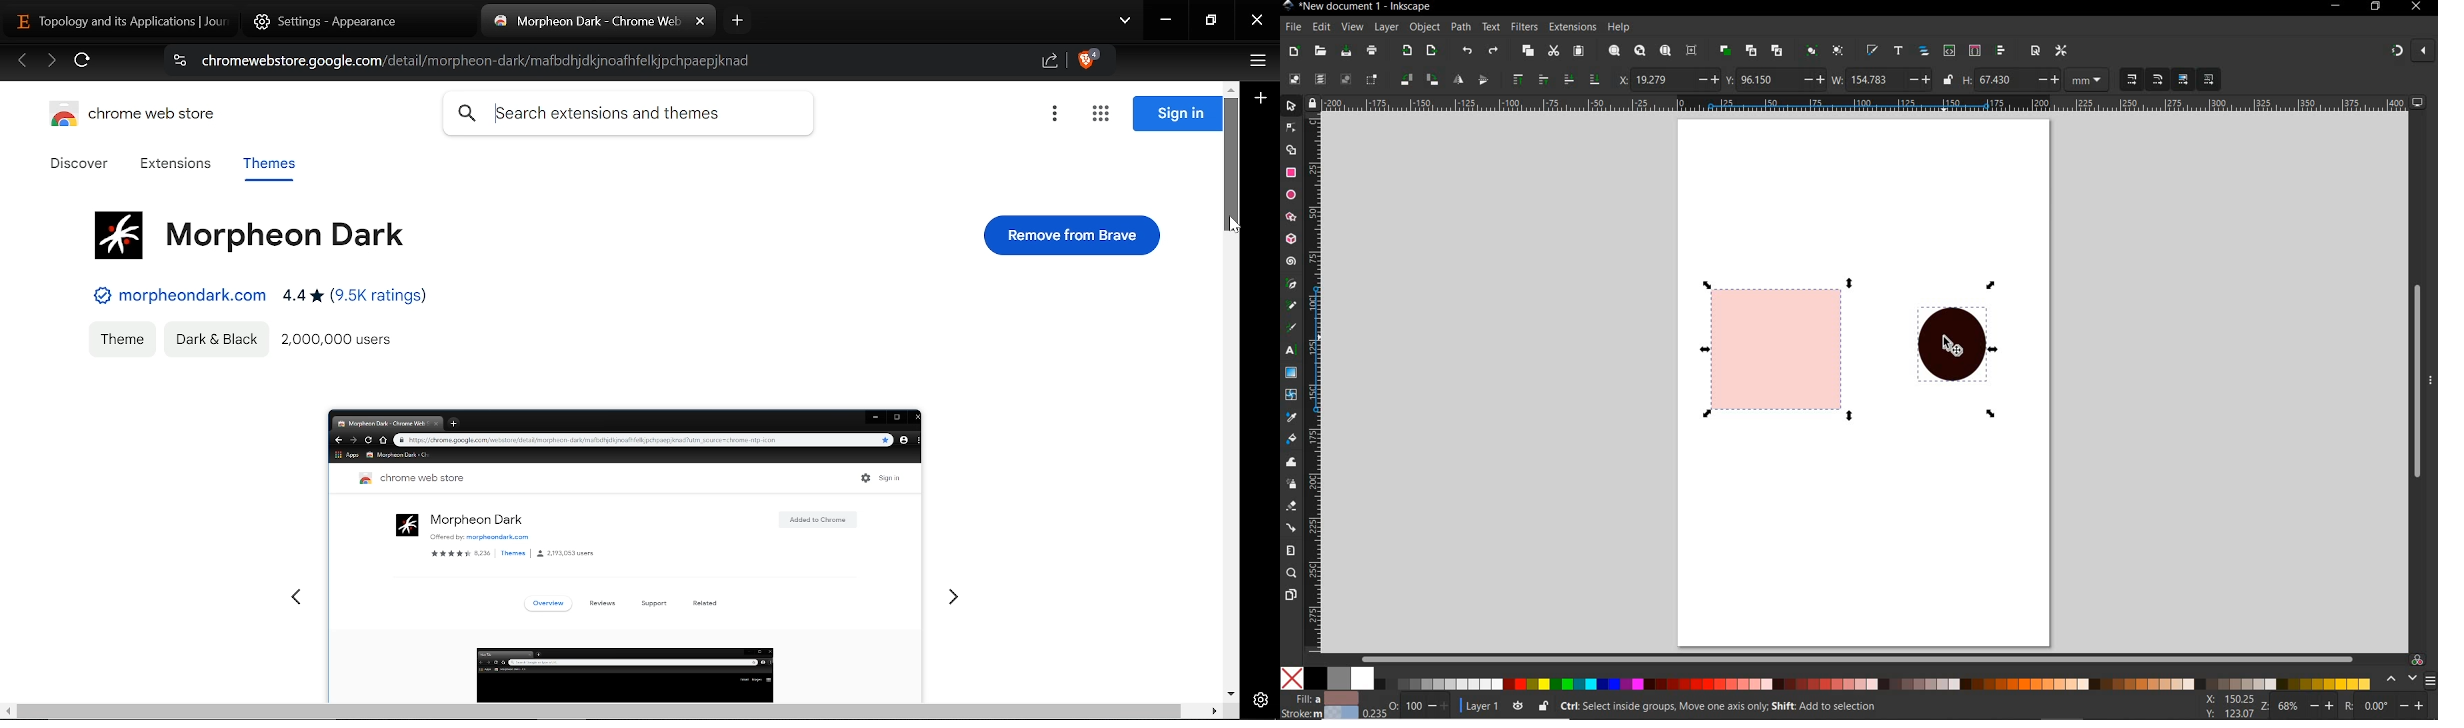 The image size is (2464, 728). I want to click on SHAPE SELECTED, so click(1950, 348).